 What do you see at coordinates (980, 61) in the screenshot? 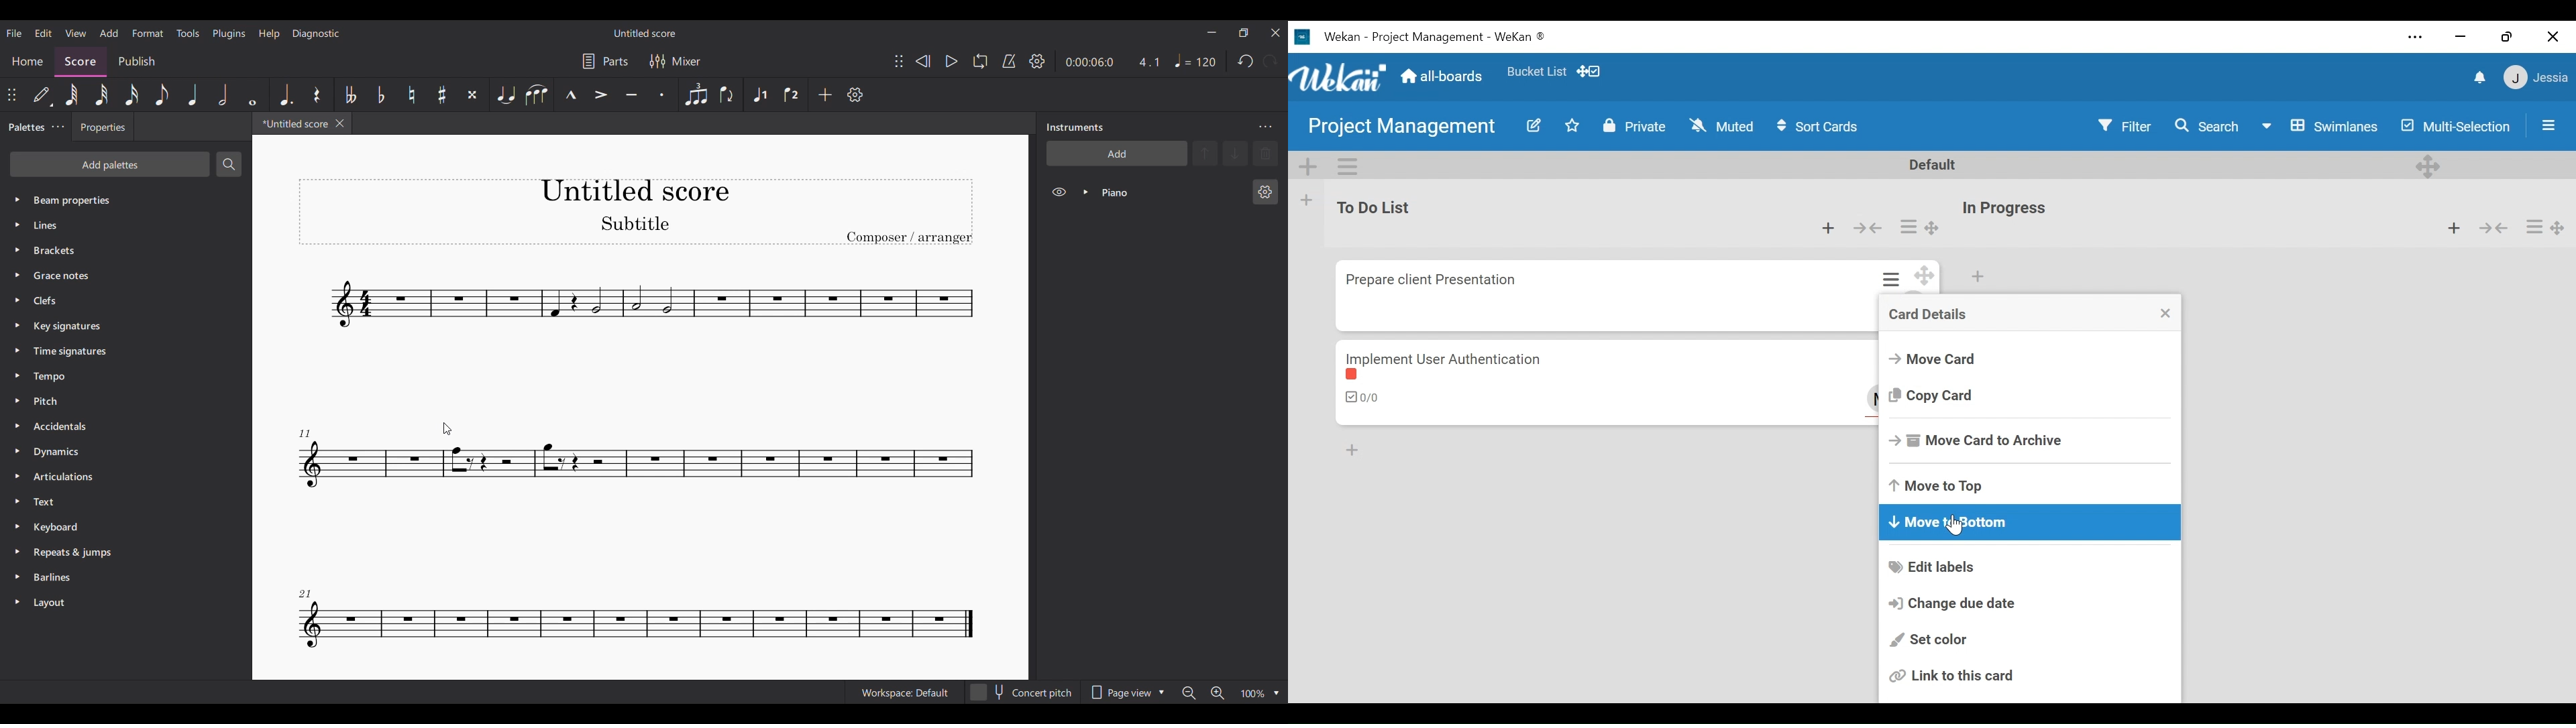
I see `Loop playback` at bounding box center [980, 61].